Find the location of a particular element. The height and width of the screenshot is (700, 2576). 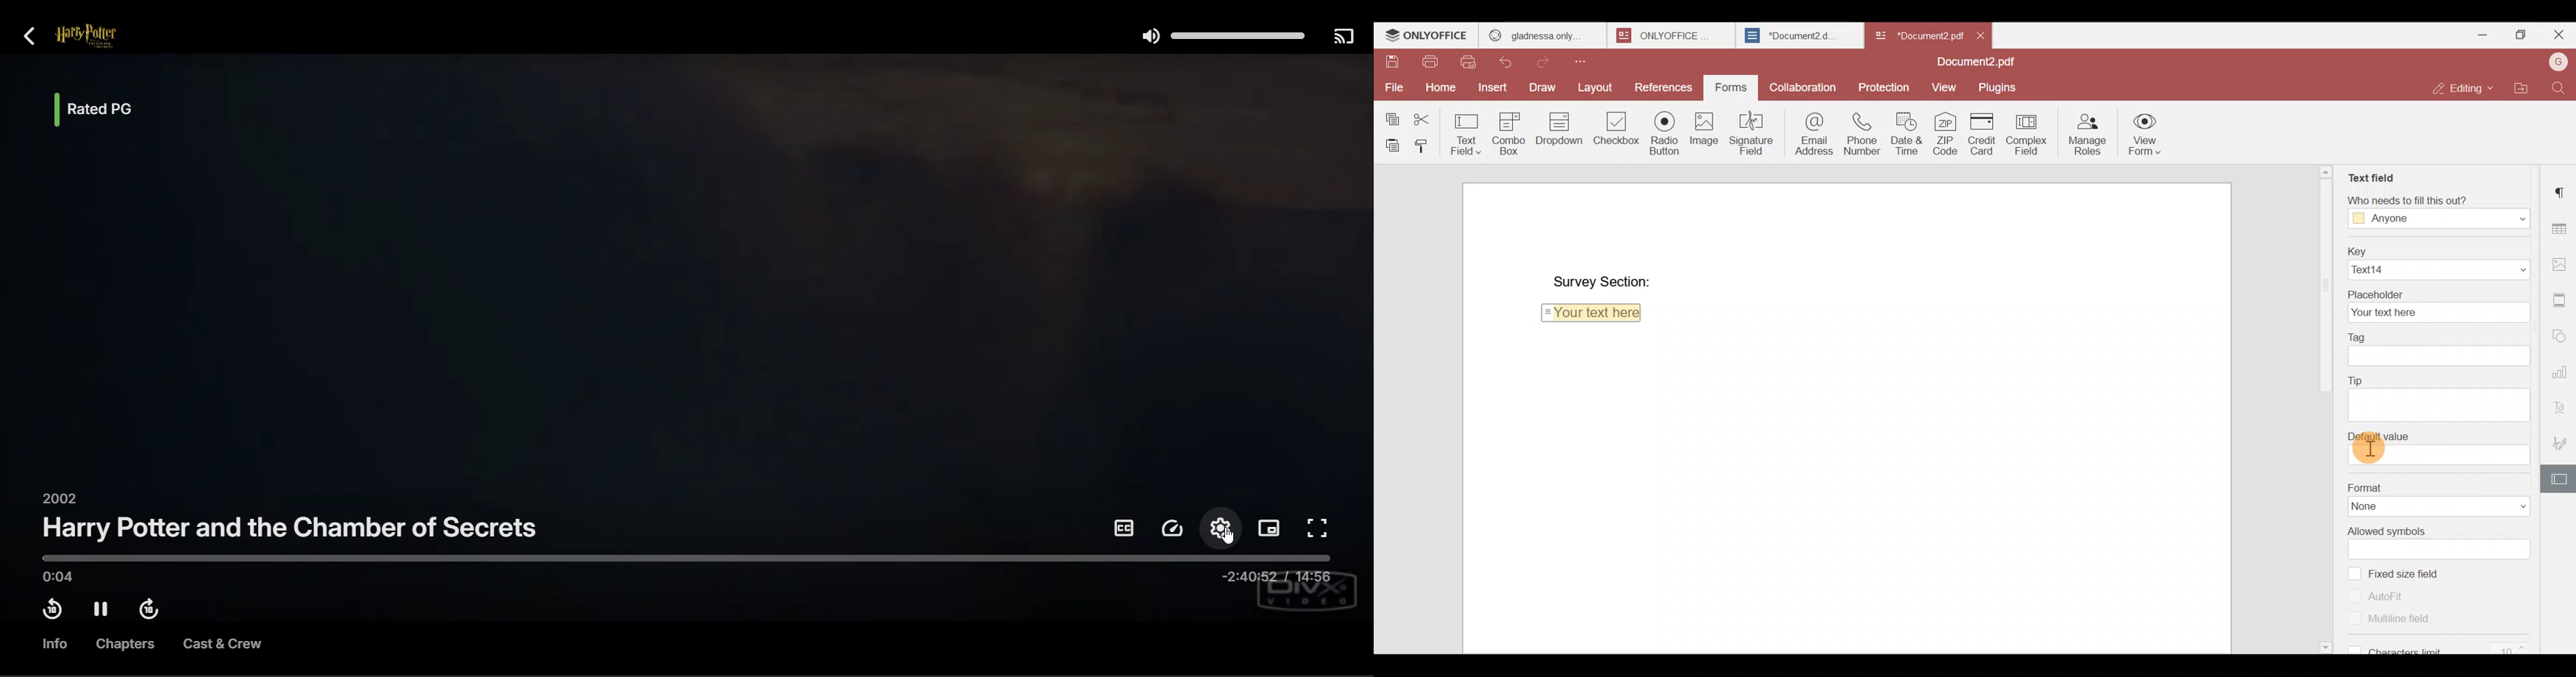

Default value is located at coordinates (2437, 434).